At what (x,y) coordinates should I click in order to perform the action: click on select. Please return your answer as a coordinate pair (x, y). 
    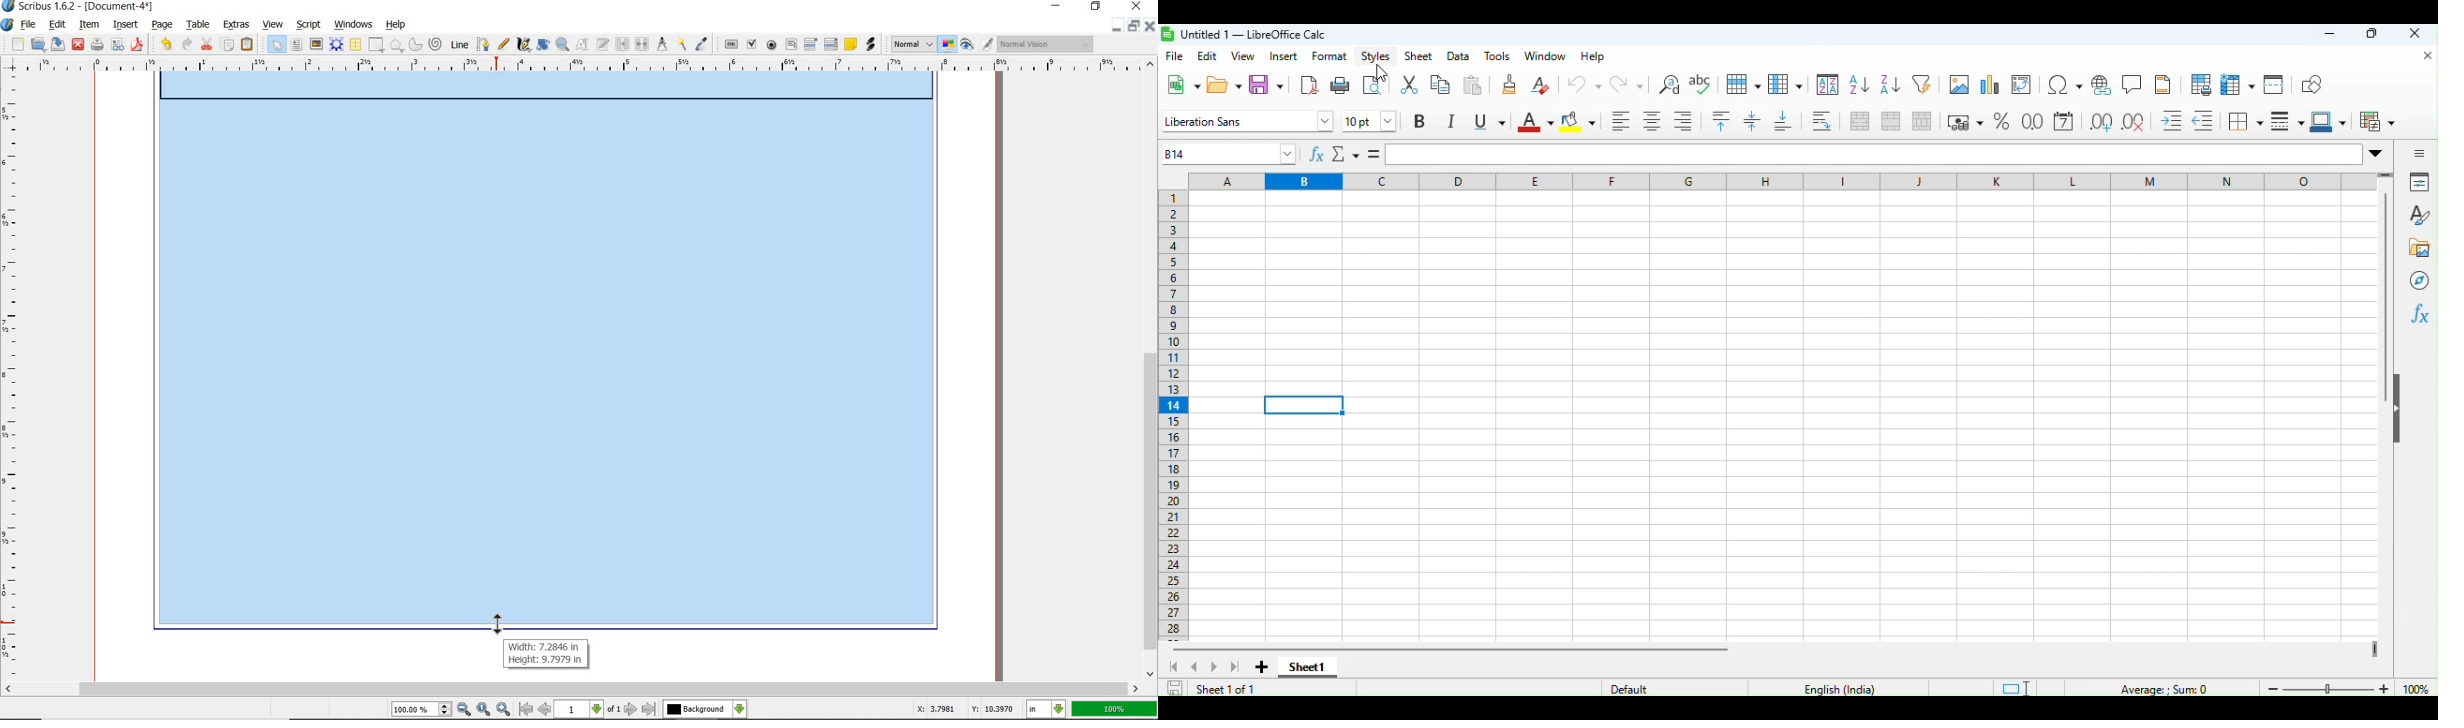
    Looking at the image, I should click on (275, 43).